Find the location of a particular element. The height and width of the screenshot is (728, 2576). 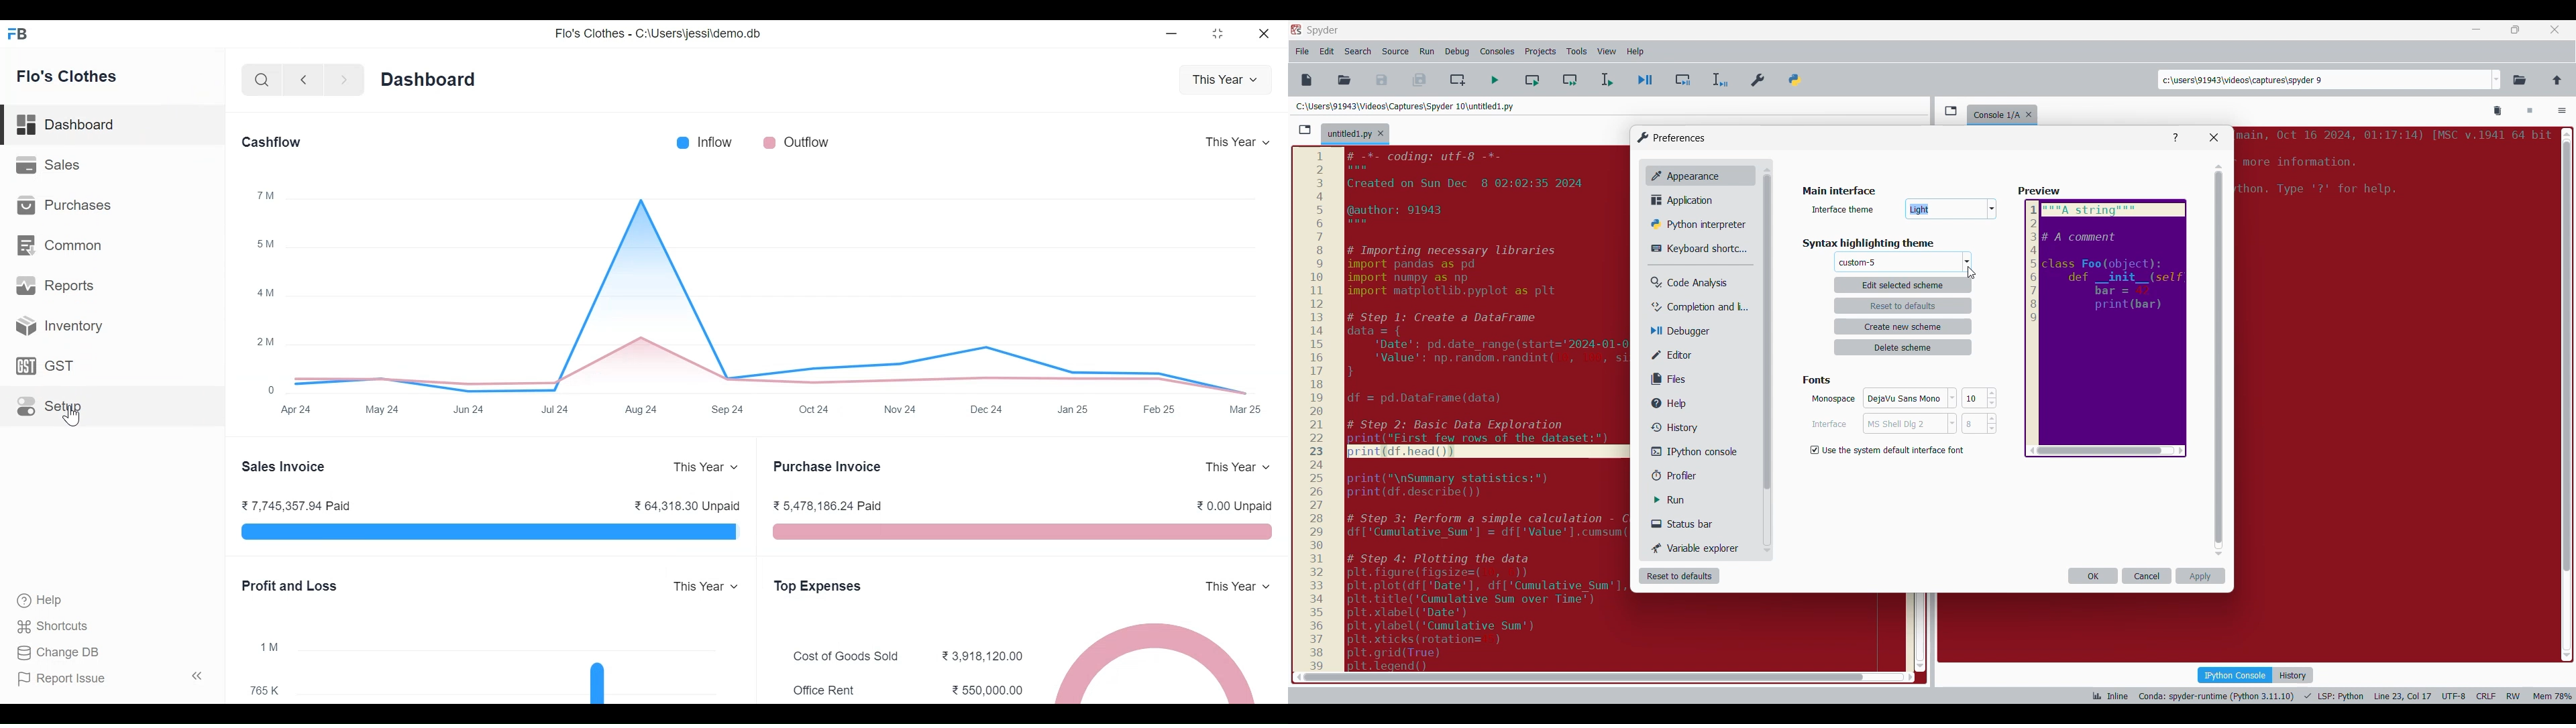

History is located at coordinates (1672, 427).